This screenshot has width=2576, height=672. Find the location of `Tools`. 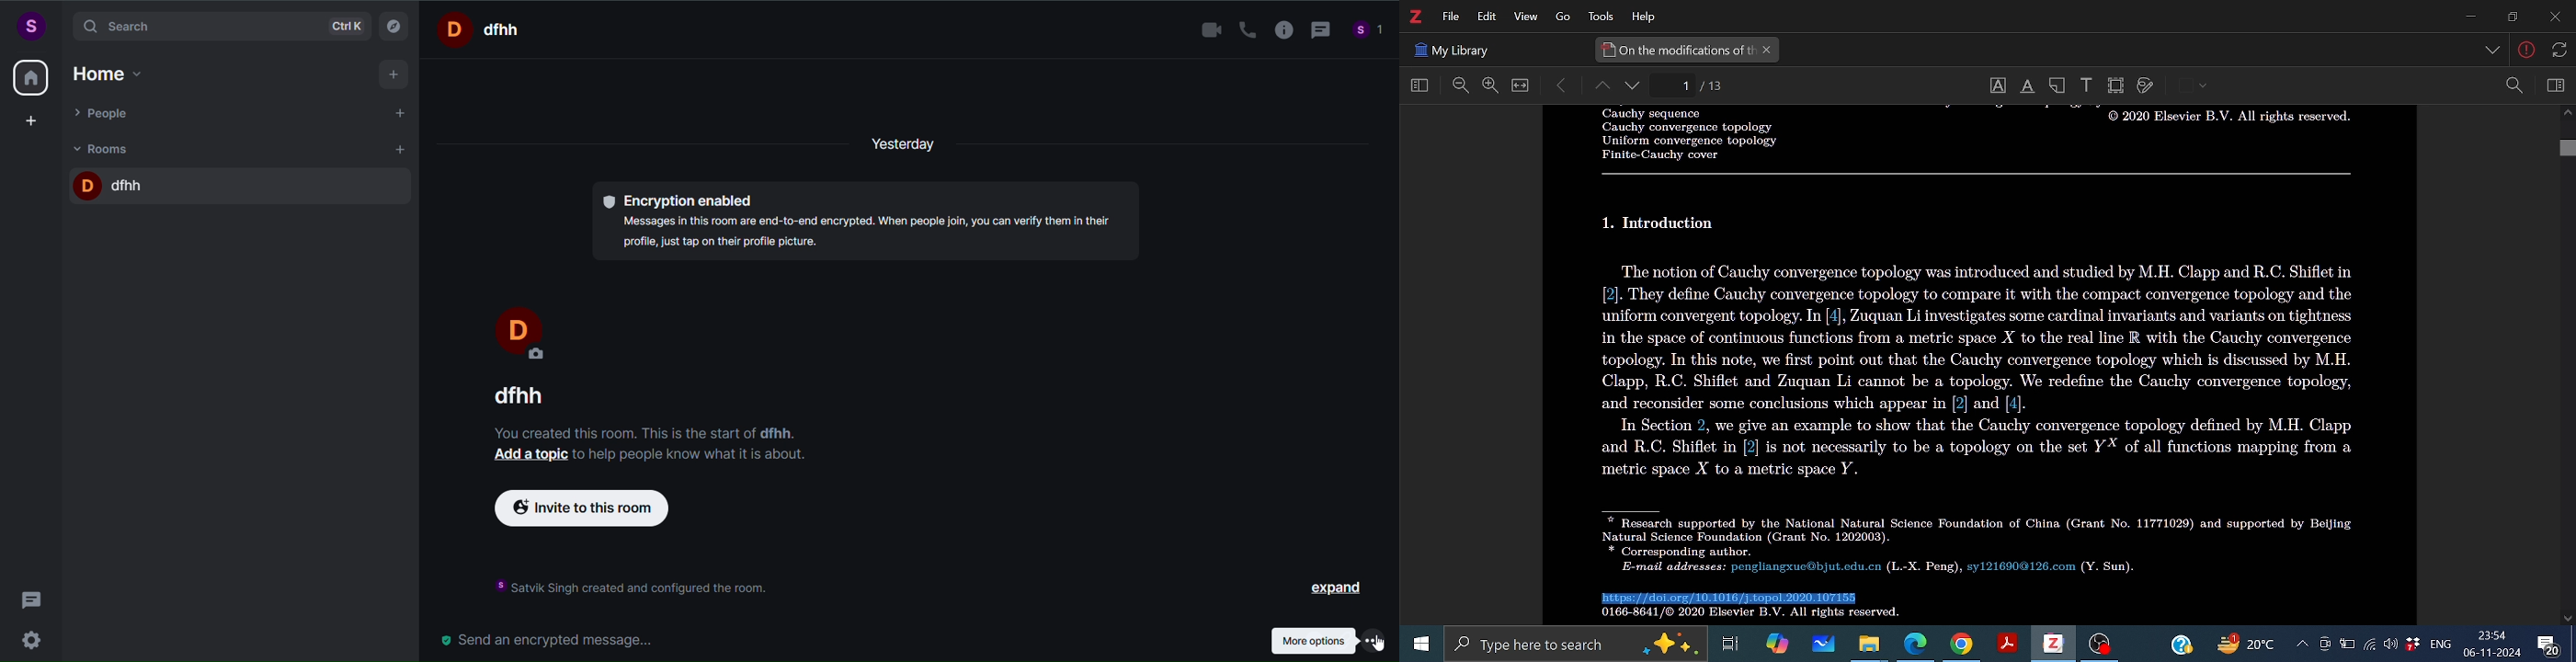

Tools is located at coordinates (1598, 17).